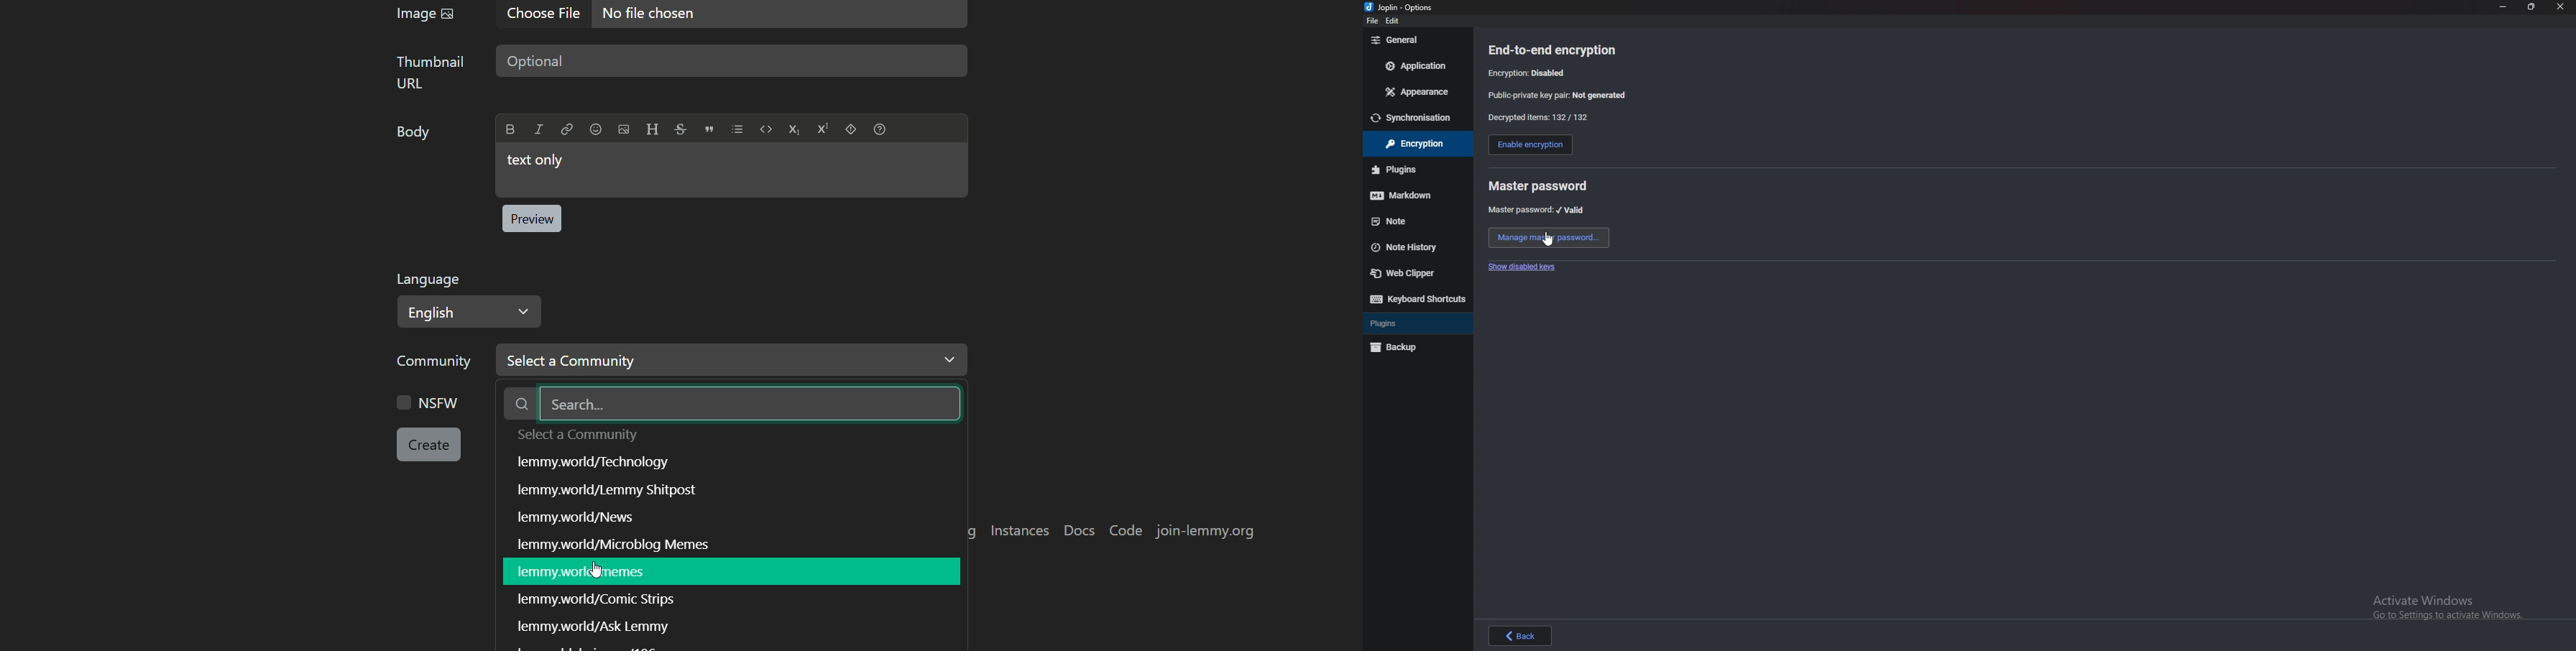 This screenshot has height=672, width=2576. Describe the element at coordinates (735, 405) in the screenshot. I see `search` at that location.